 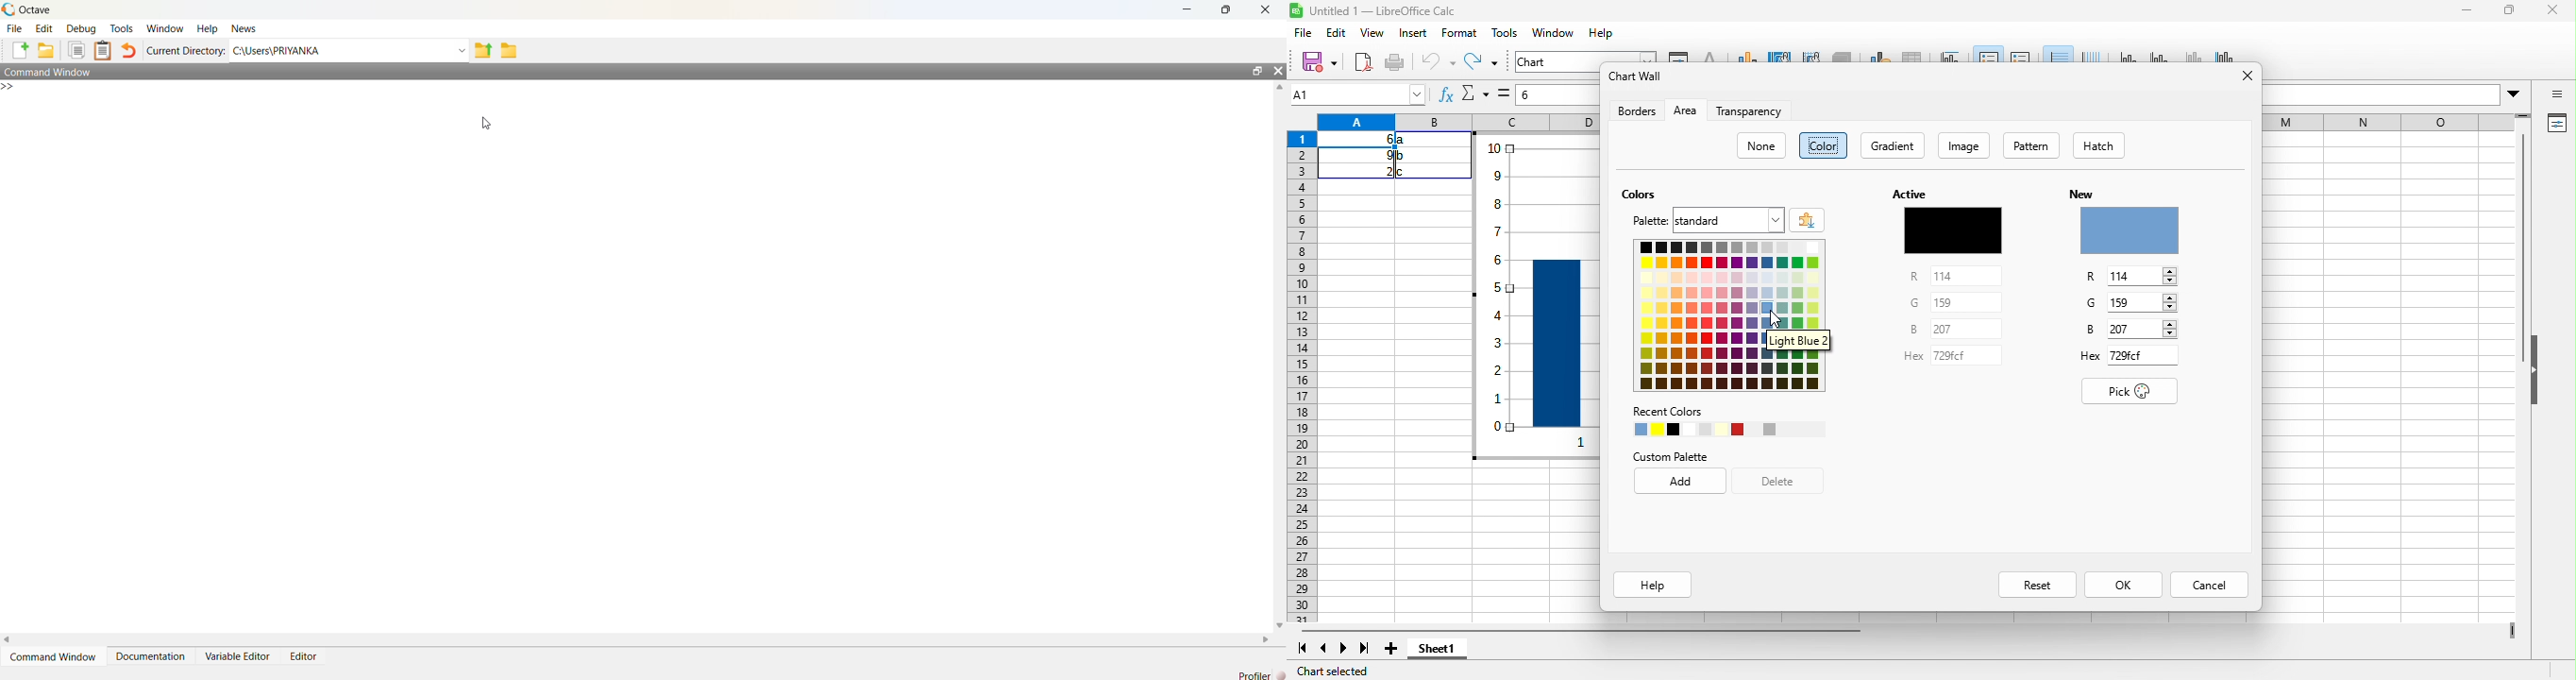 I want to click on export as pdf, so click(x=1363, y=61).